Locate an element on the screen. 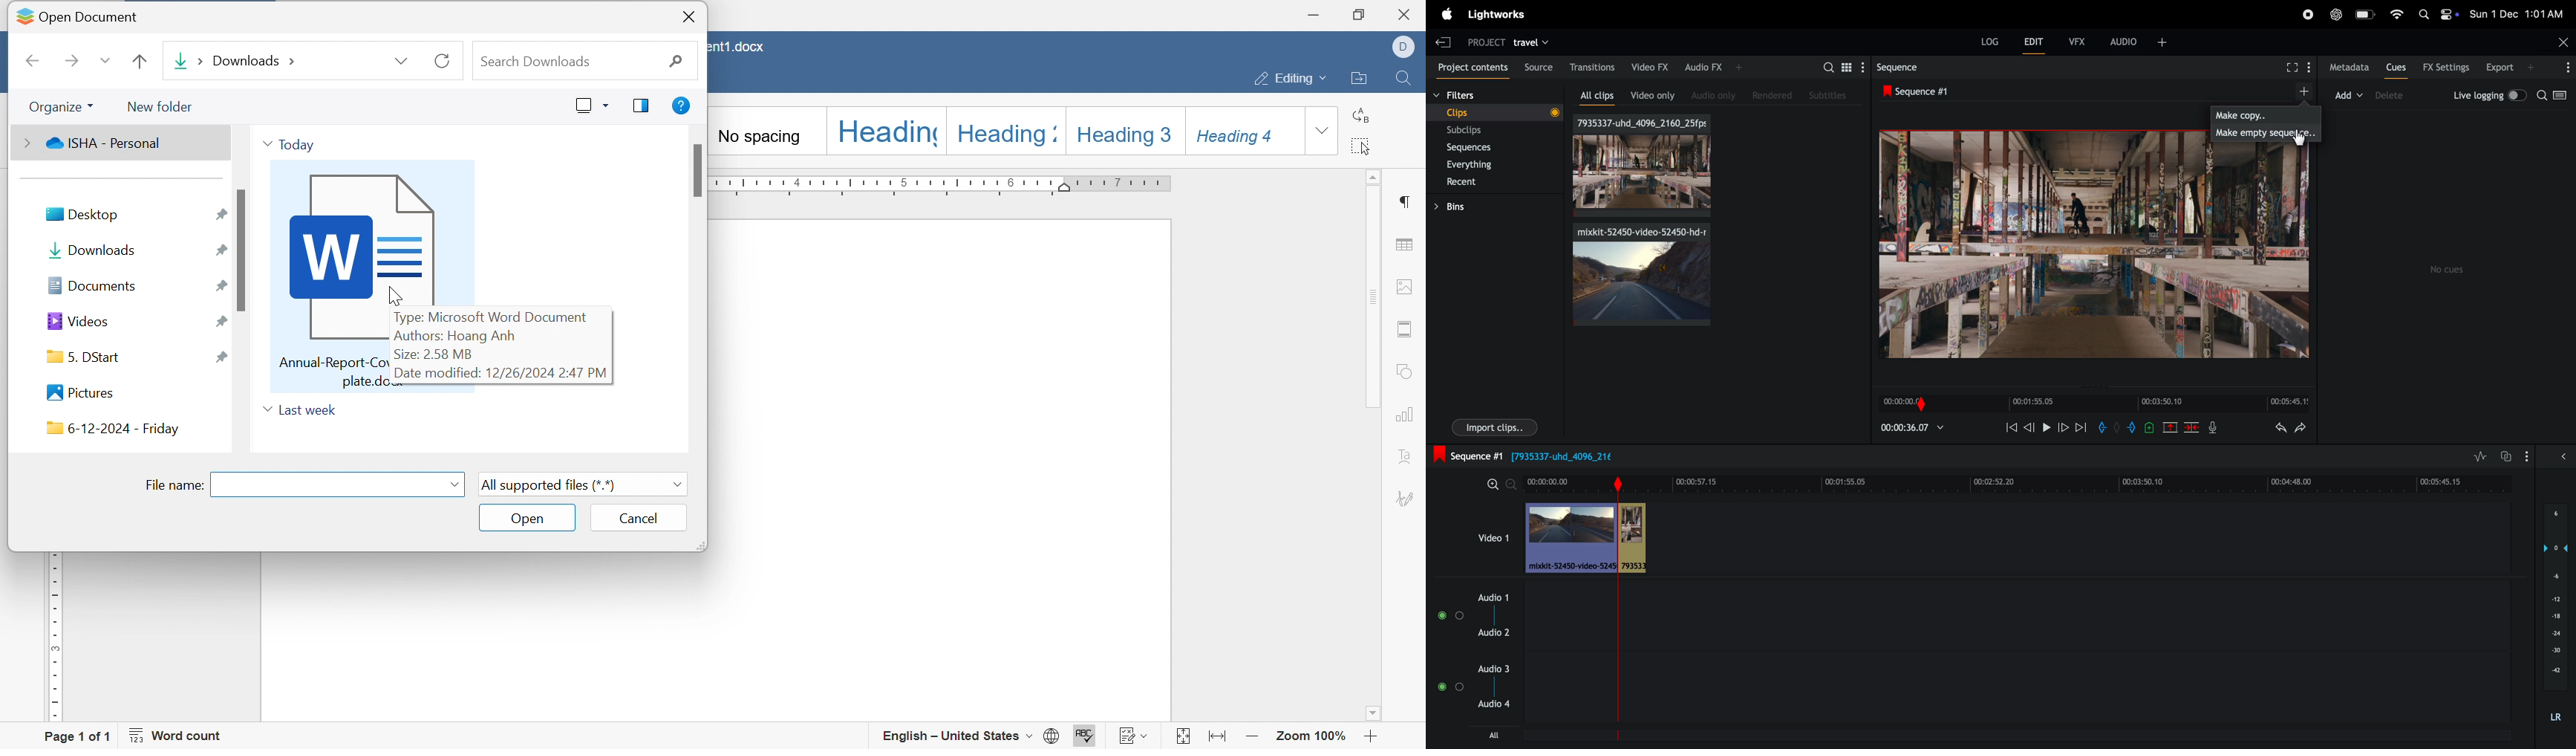 The image size is (2576, 756). pause play is located at coordinates (2045, 426).